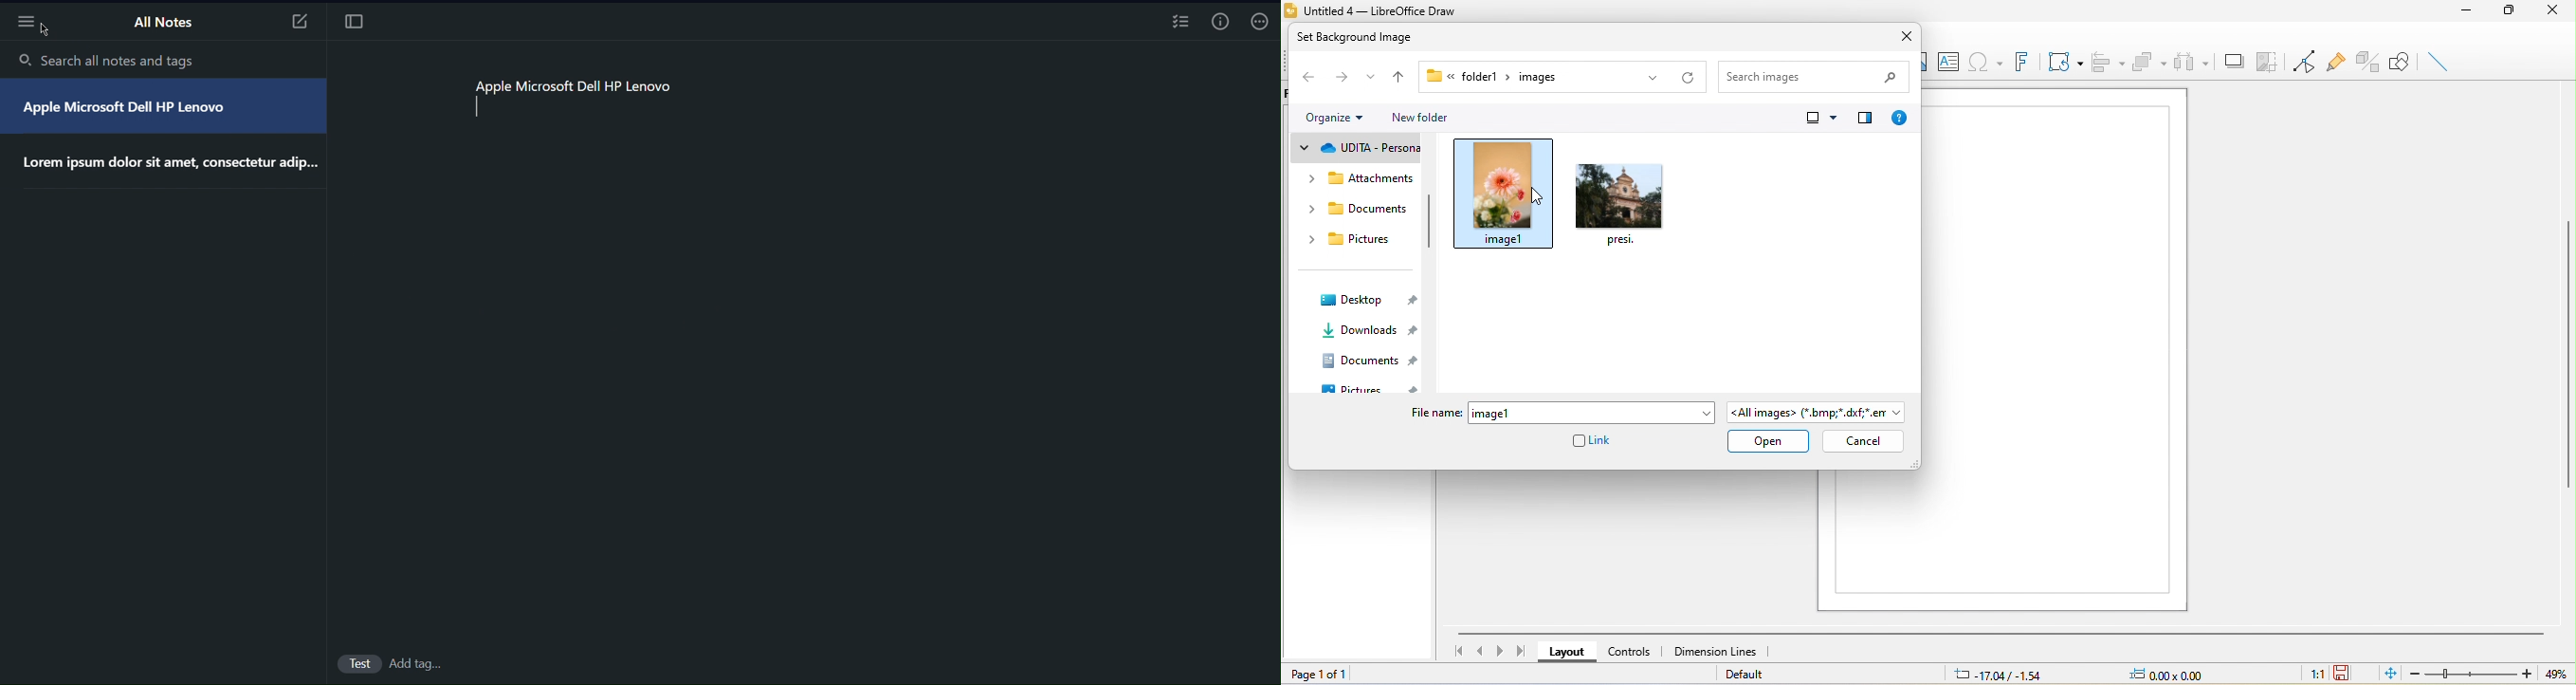  I want to click on toggle point edit mode, so click(2305, 62).